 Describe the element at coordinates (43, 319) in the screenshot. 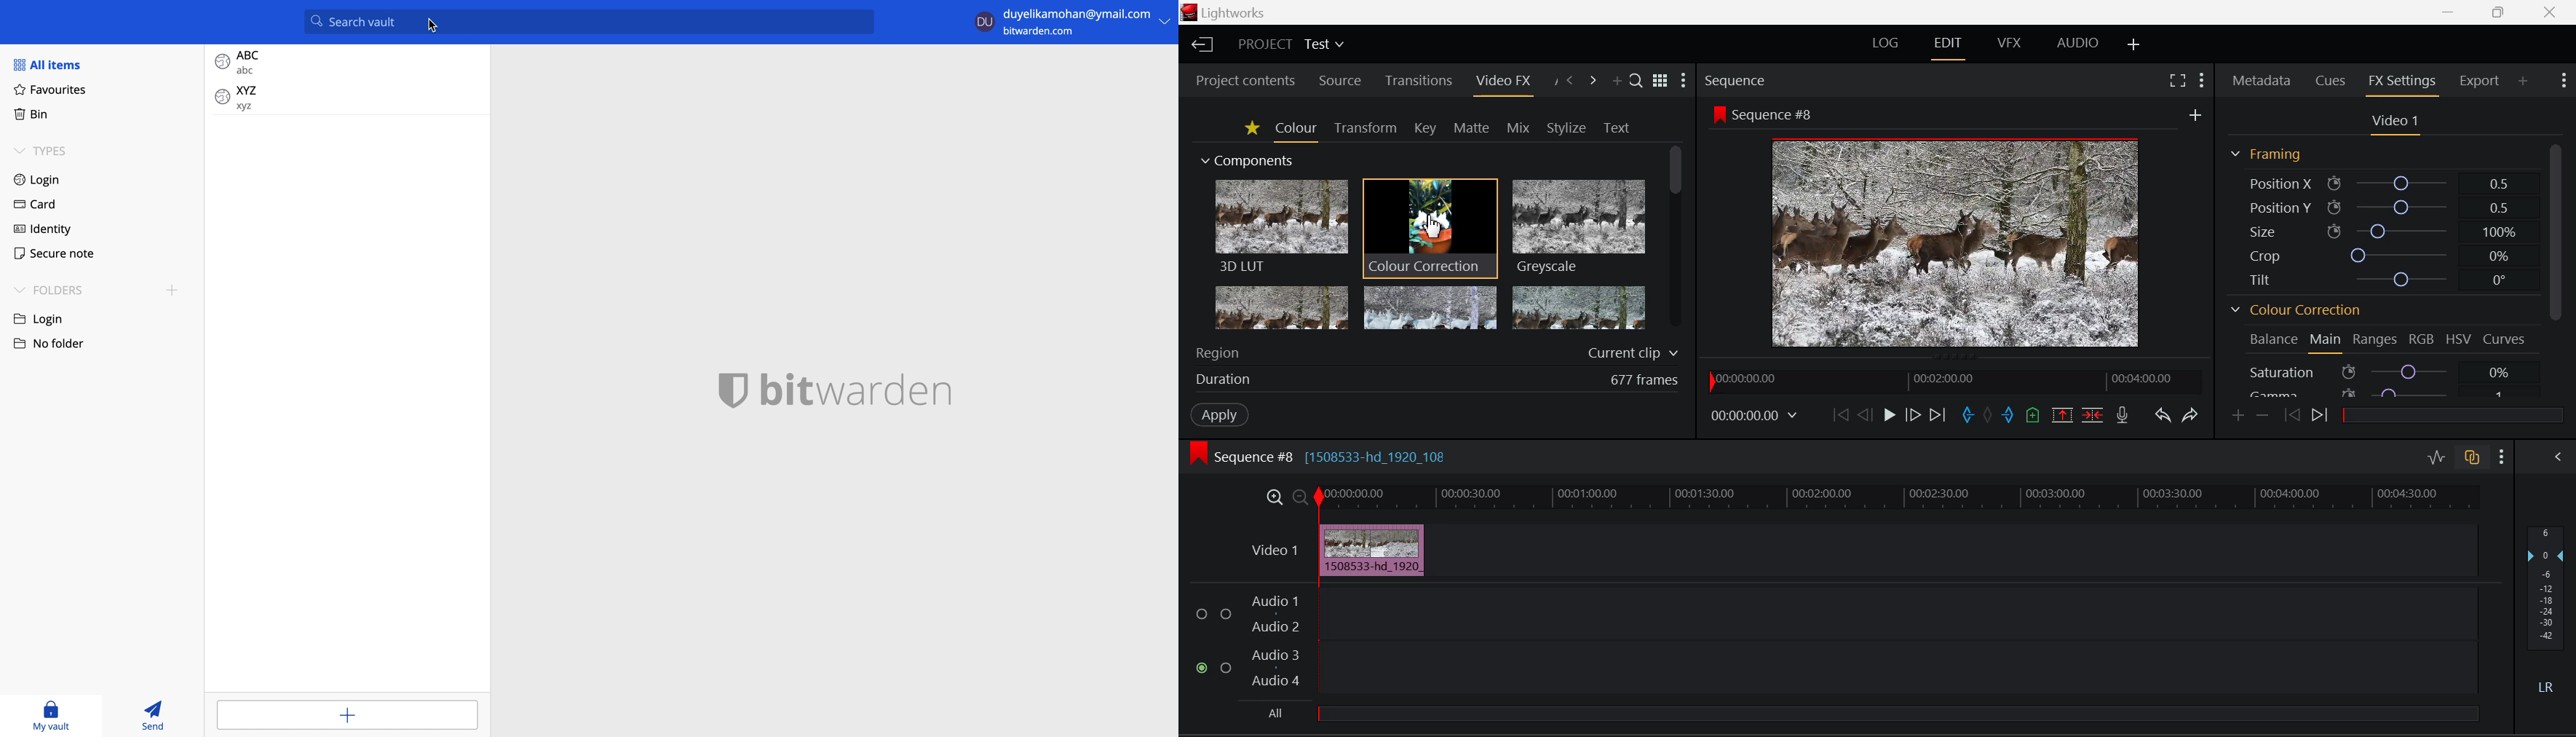

I see `login` at that location.